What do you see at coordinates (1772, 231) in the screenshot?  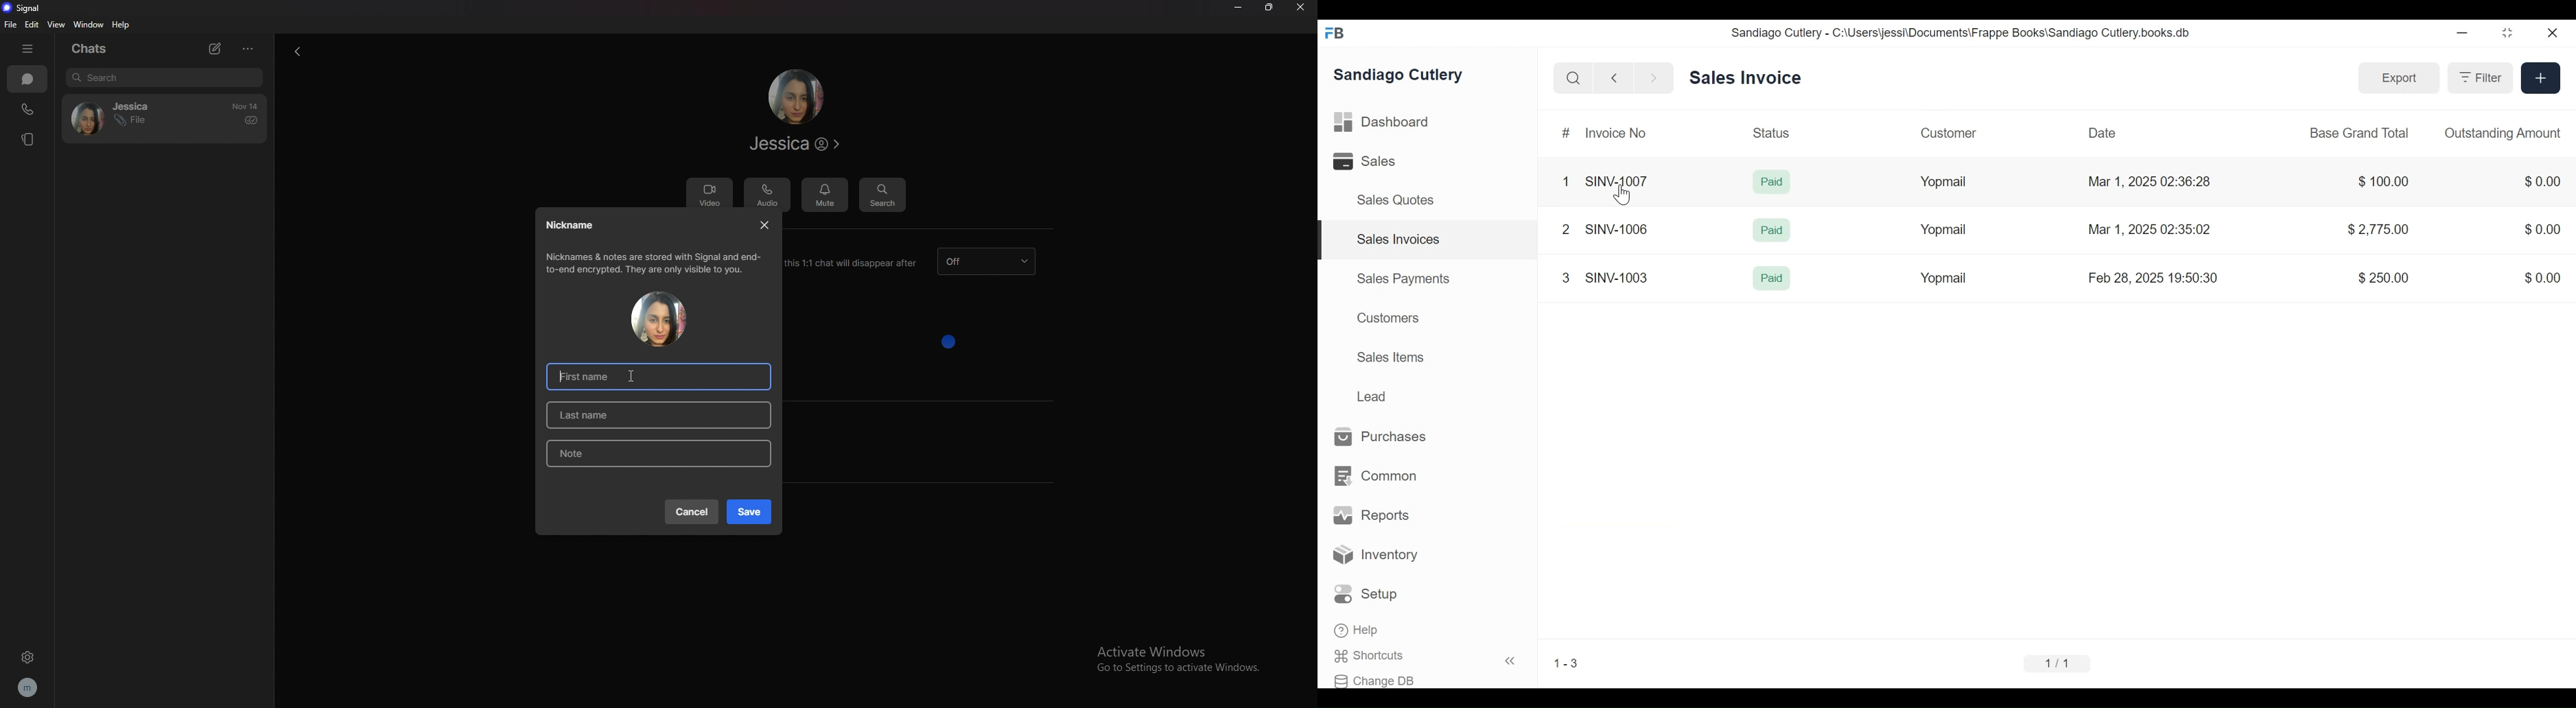 I see `Paid` at bounding box center [1772, 231].